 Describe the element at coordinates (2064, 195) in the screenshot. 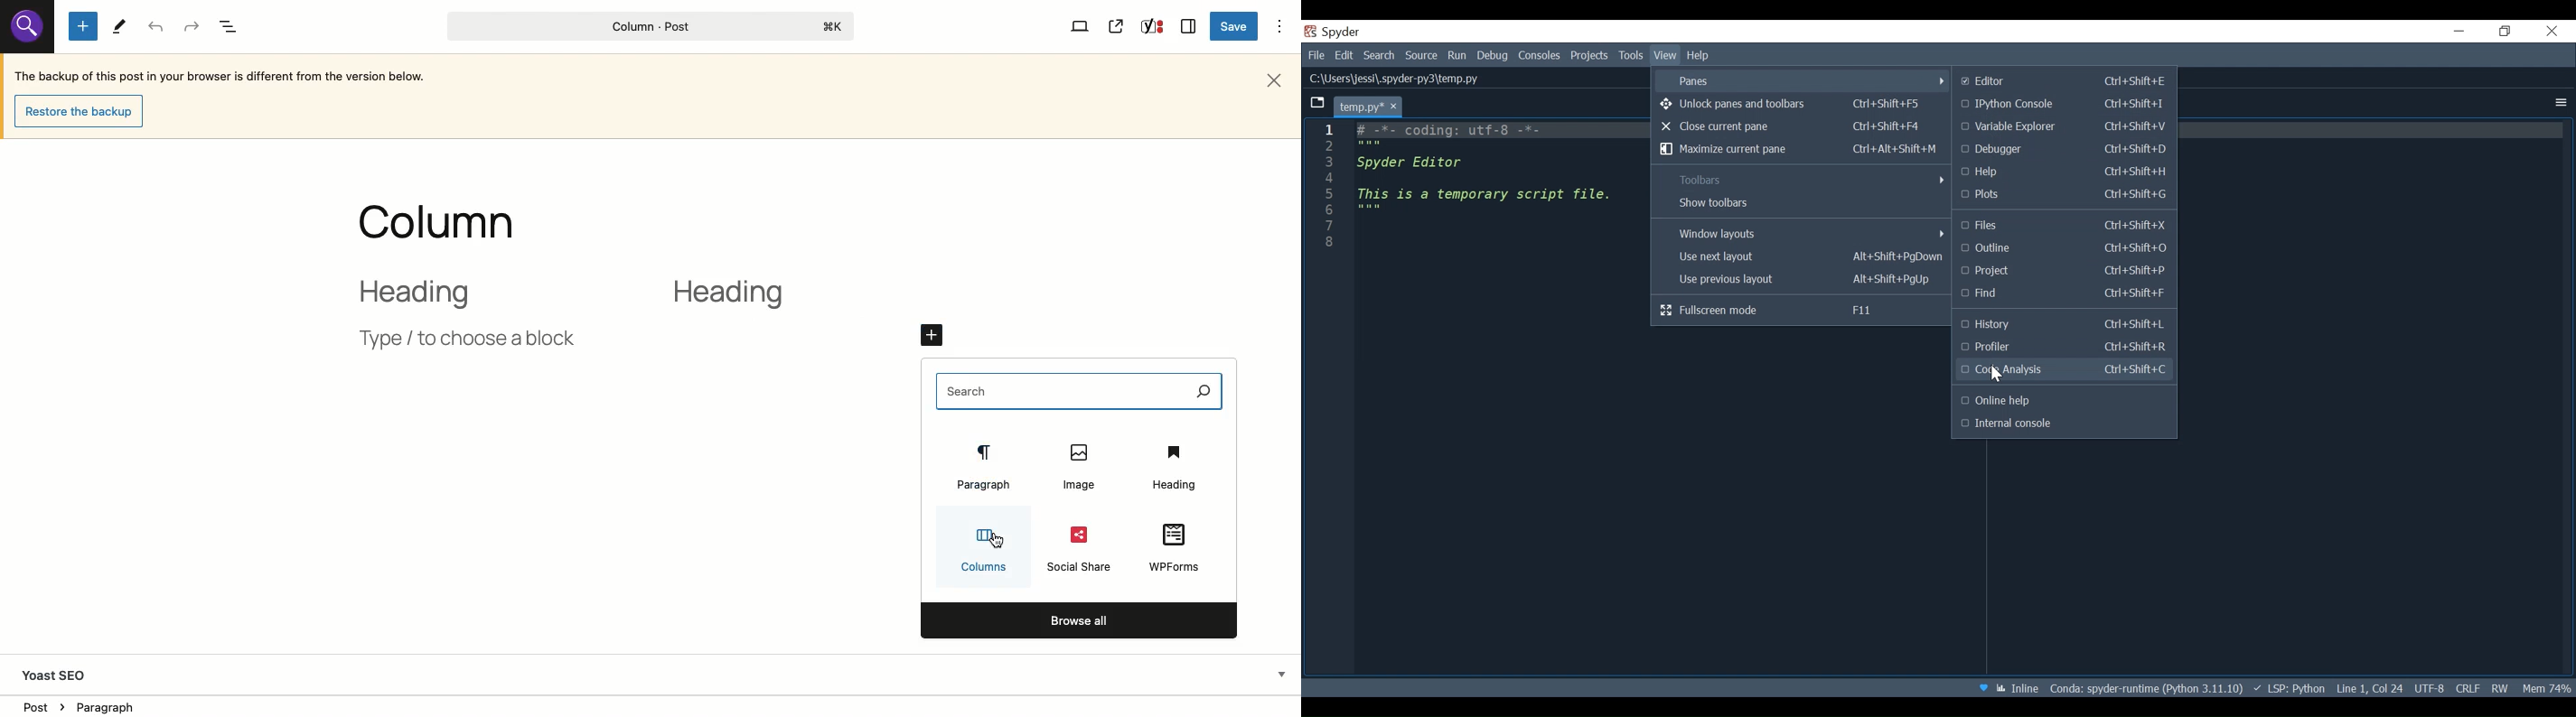

I see `Plots` at that location.